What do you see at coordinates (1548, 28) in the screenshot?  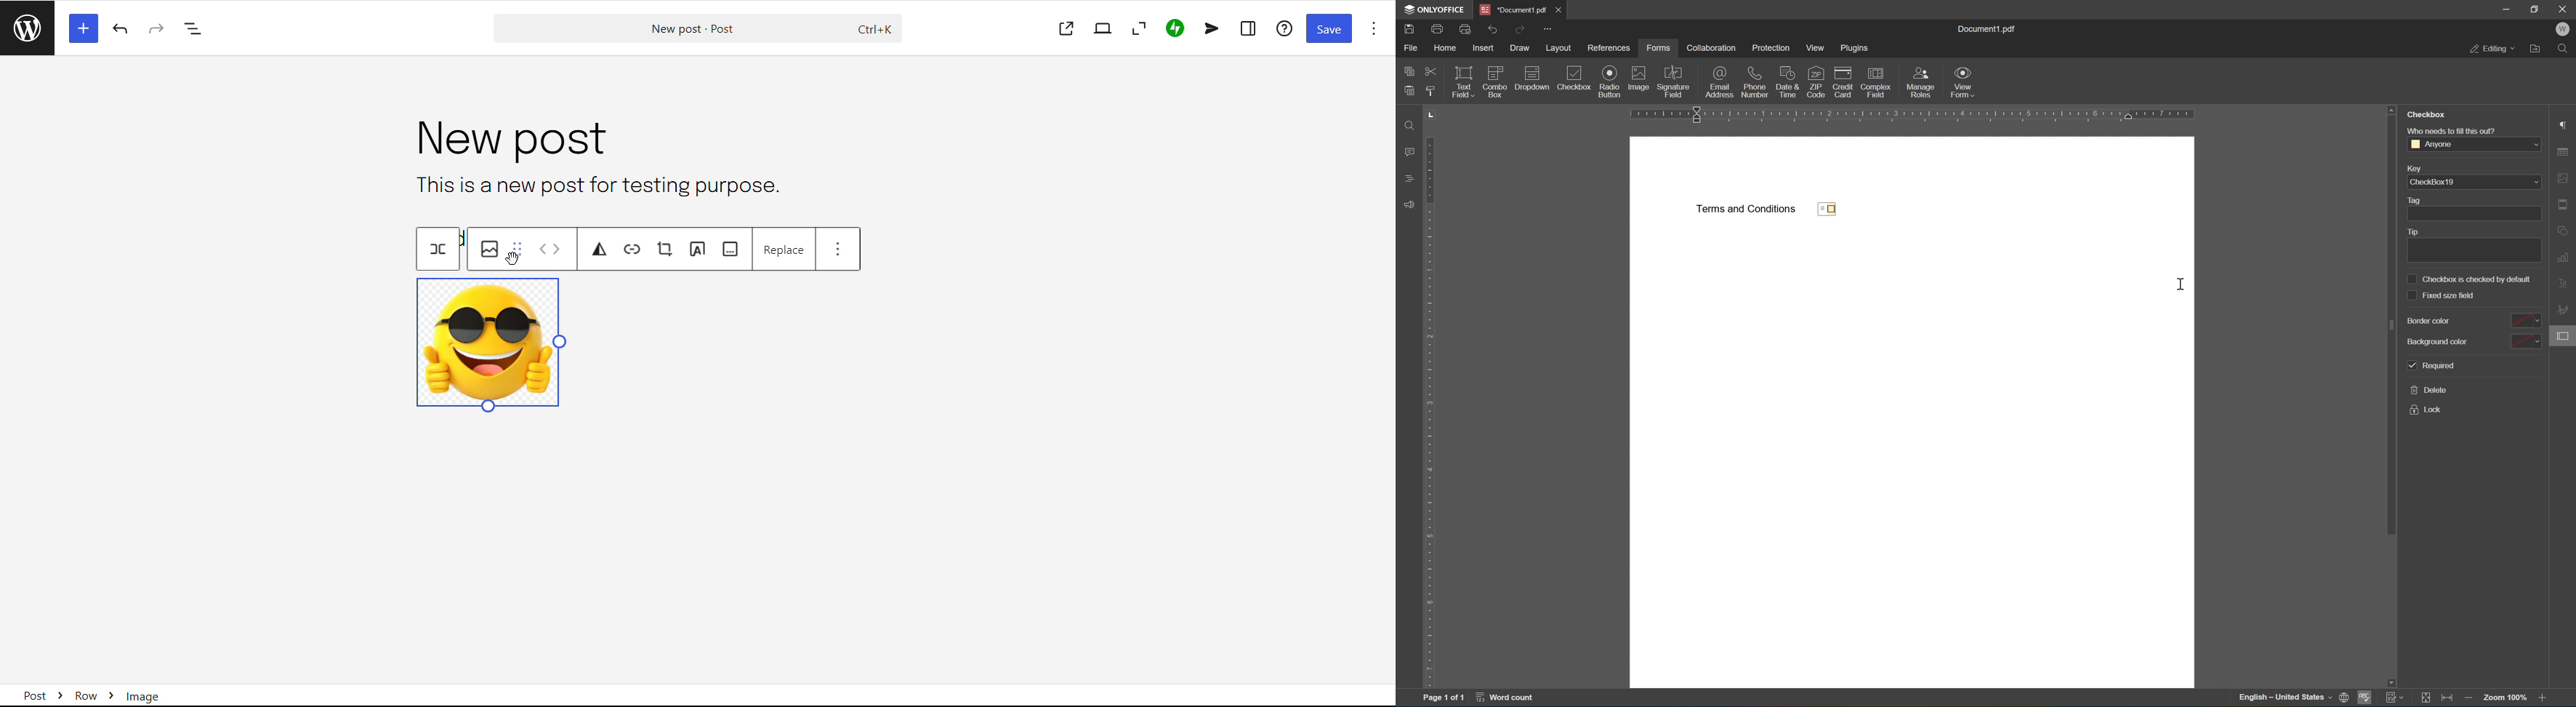 I see `customize quick access toolbar` at bounding box center [1548, 28].